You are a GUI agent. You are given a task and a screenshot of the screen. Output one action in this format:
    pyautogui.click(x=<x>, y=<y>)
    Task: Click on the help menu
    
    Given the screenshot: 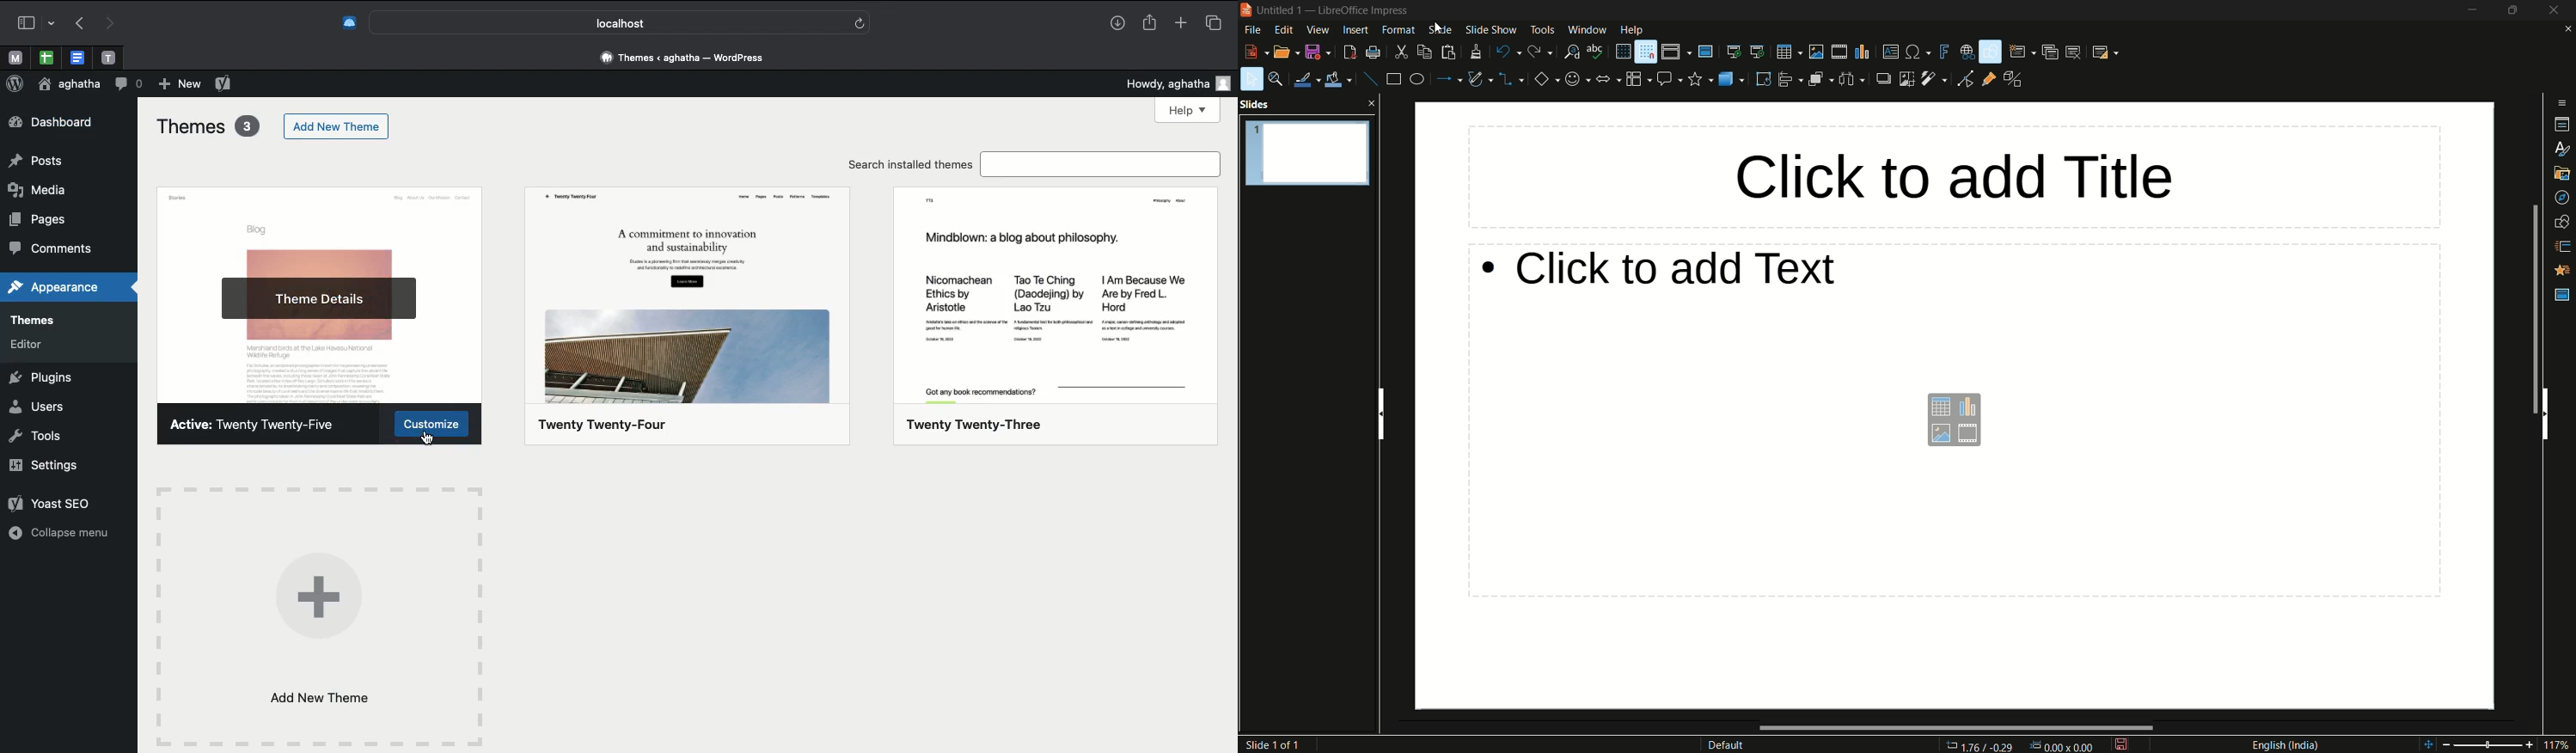 What is the action you would take?
    pyautogui.click(x=1632, y=30)
    